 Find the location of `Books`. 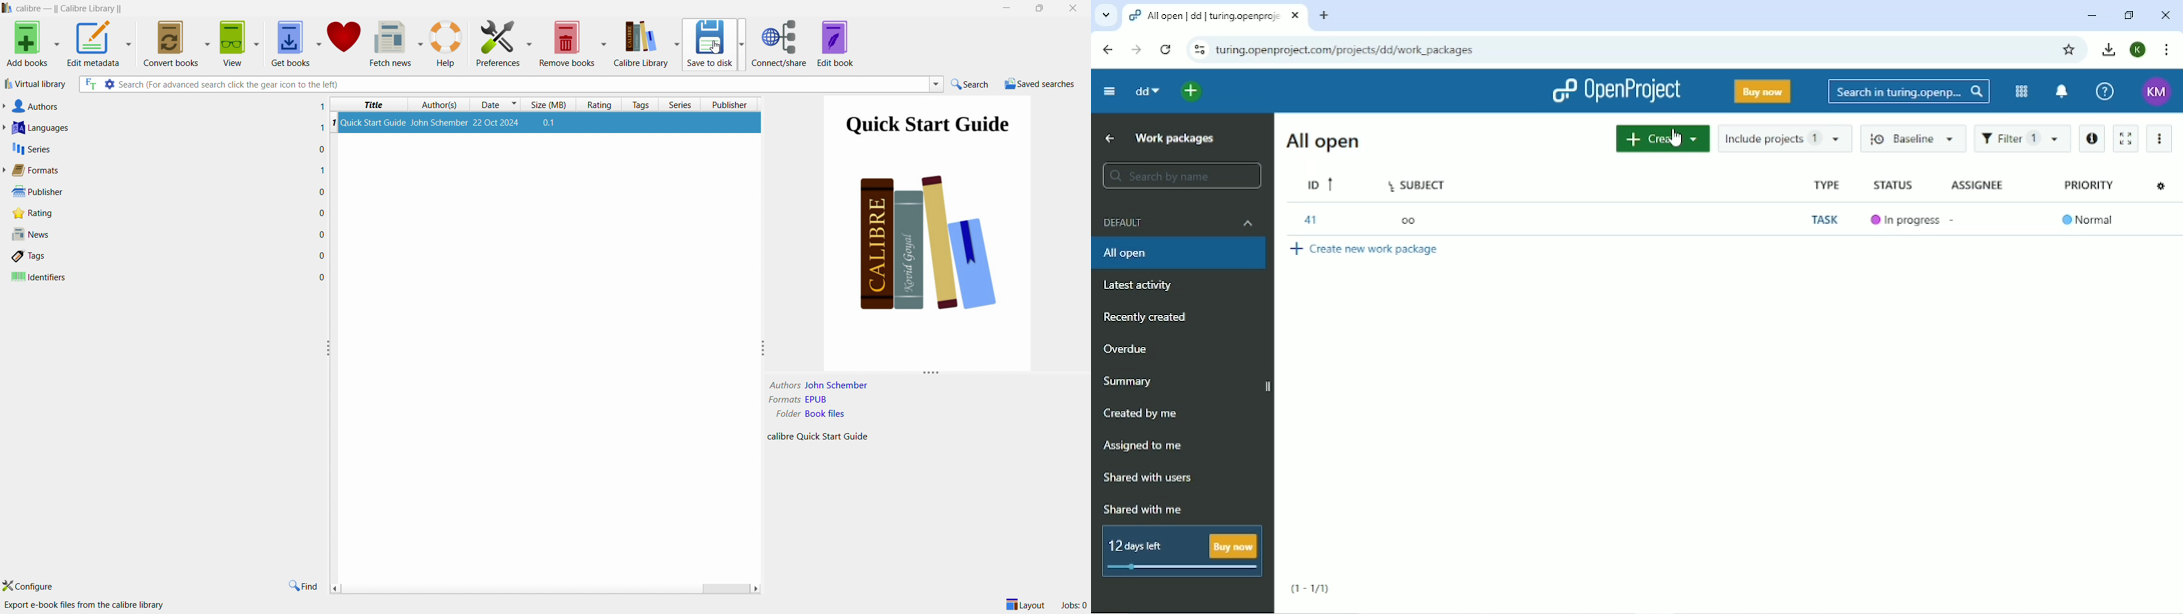

Books is located at coordinates (930, 248).